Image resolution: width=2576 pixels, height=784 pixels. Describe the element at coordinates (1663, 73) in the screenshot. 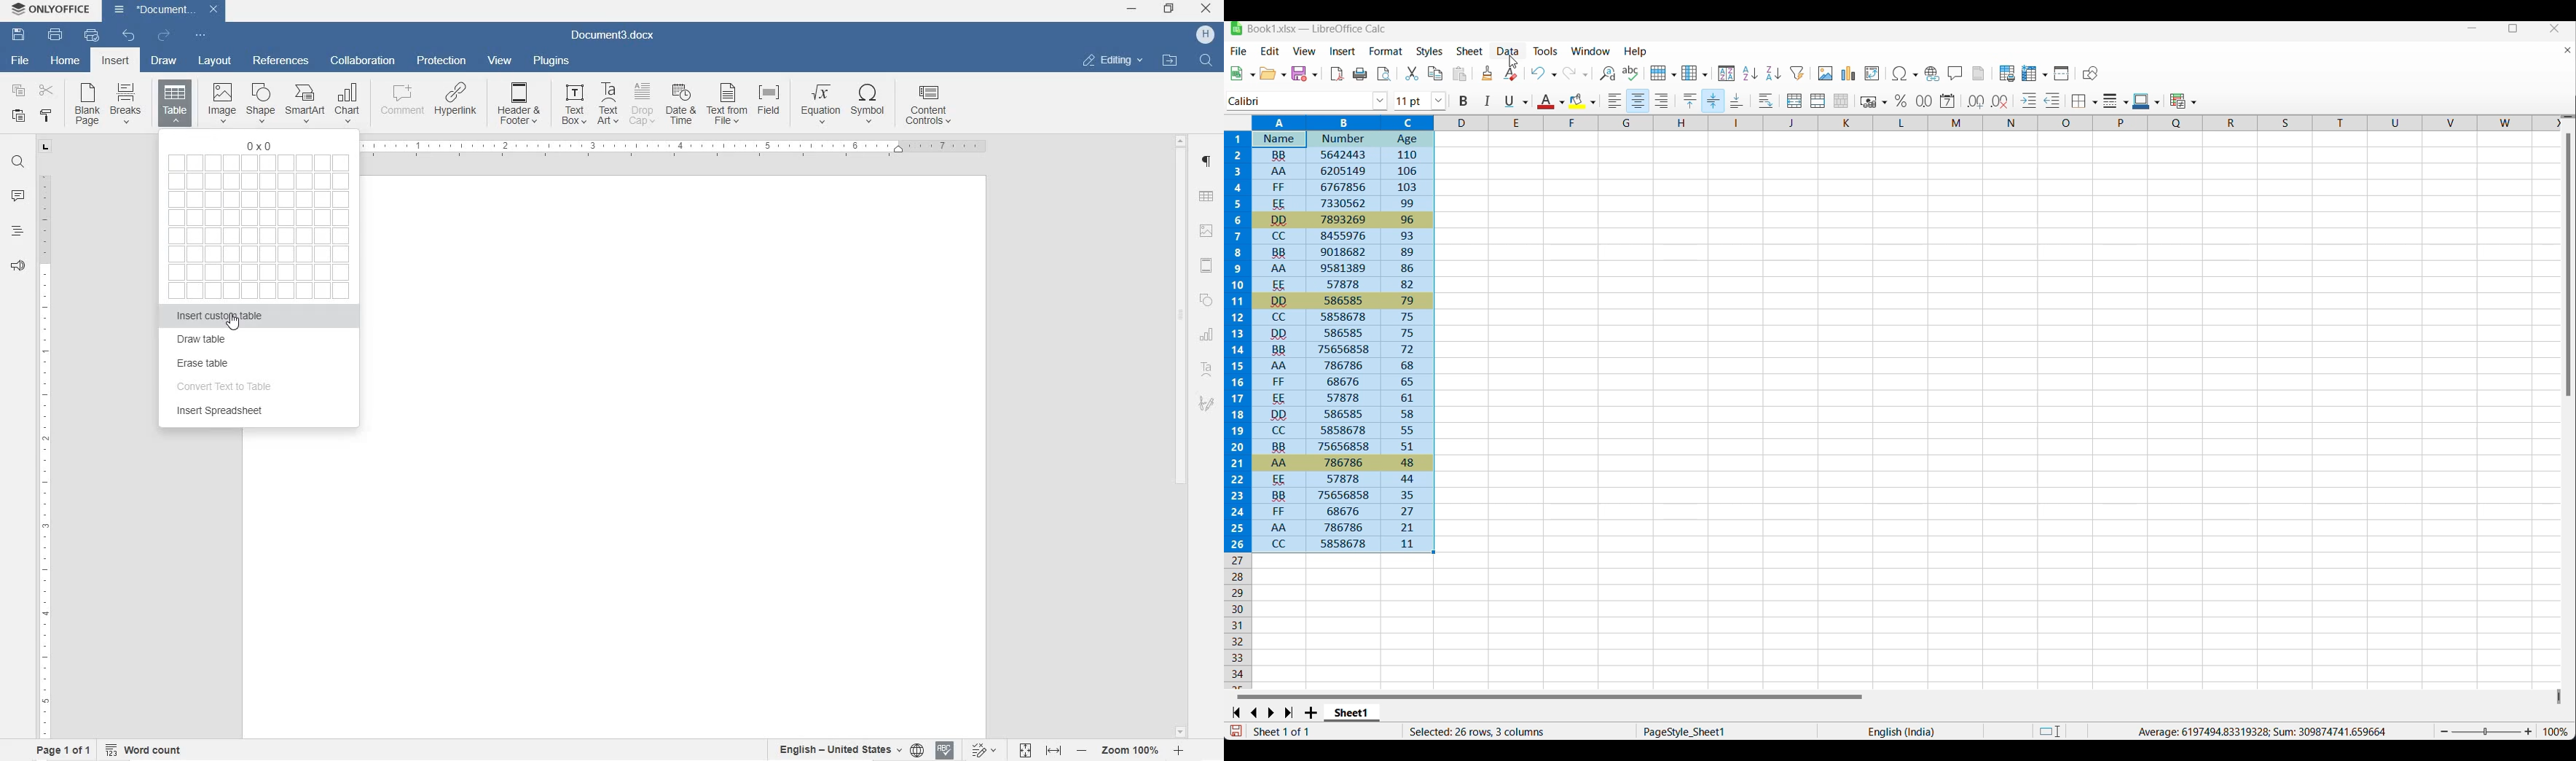

I see `Row options` at that location.